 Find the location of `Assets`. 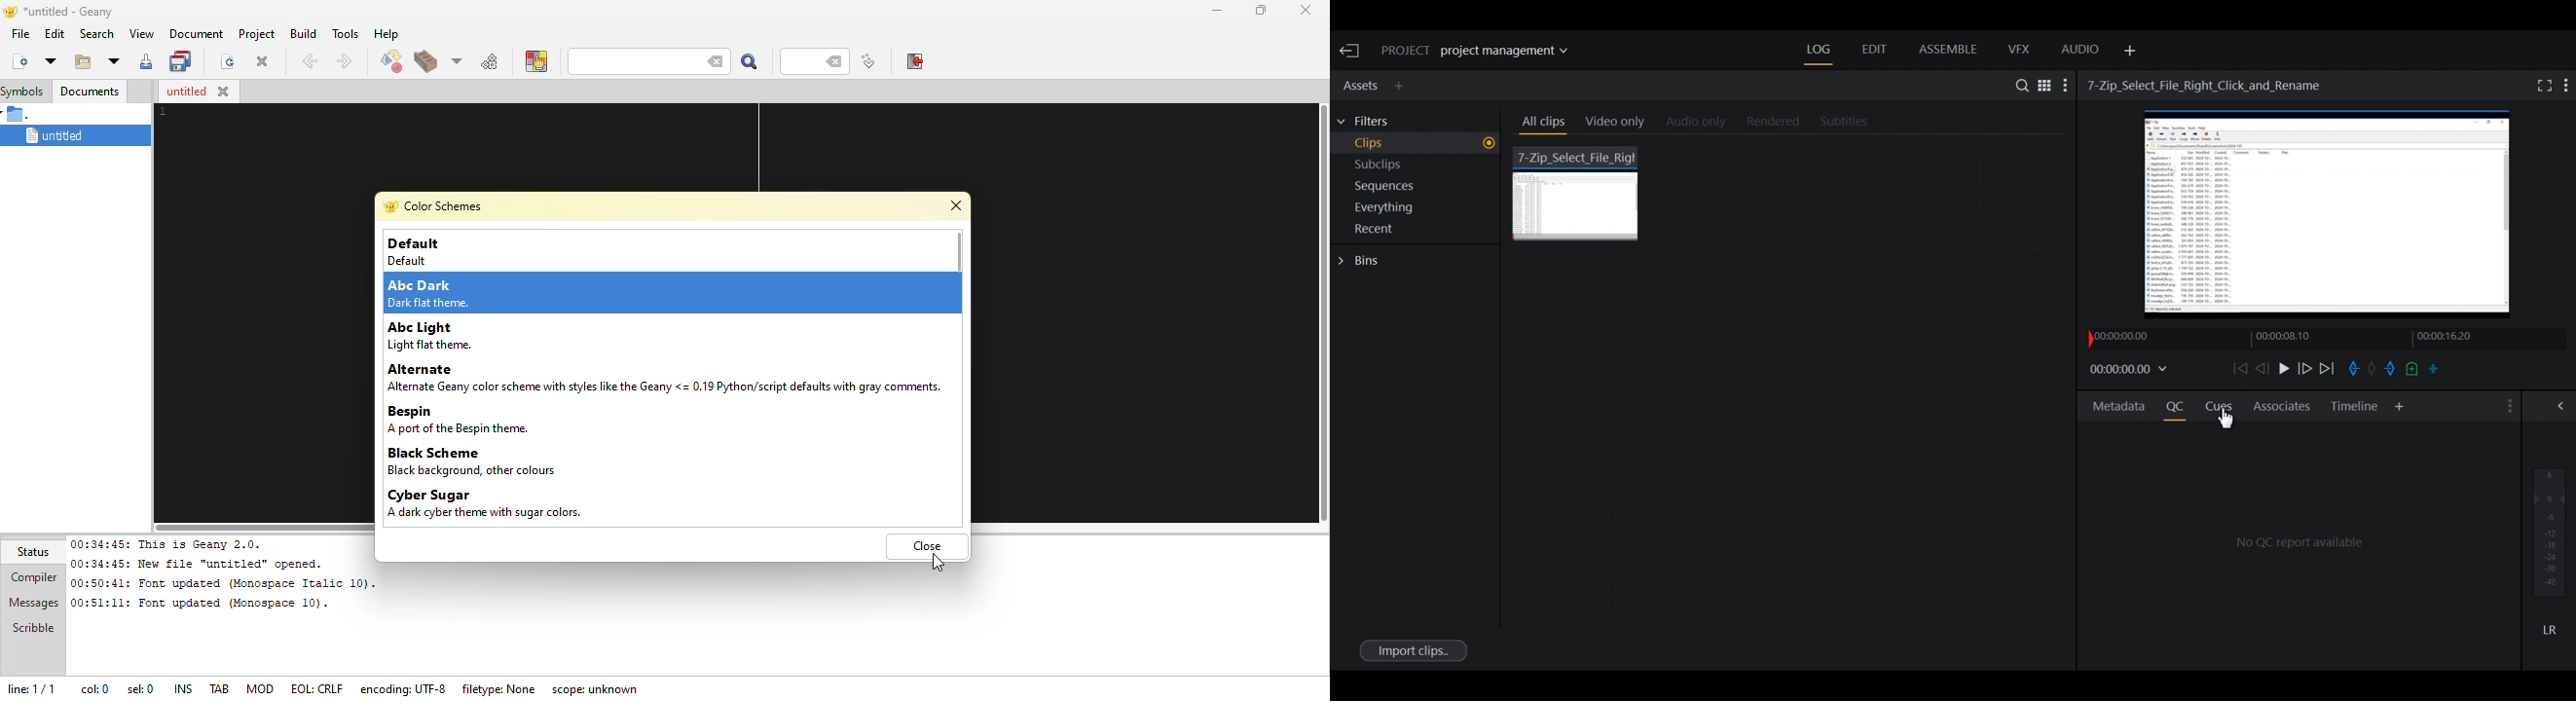

Assets is located at coordinates (1358, 84).